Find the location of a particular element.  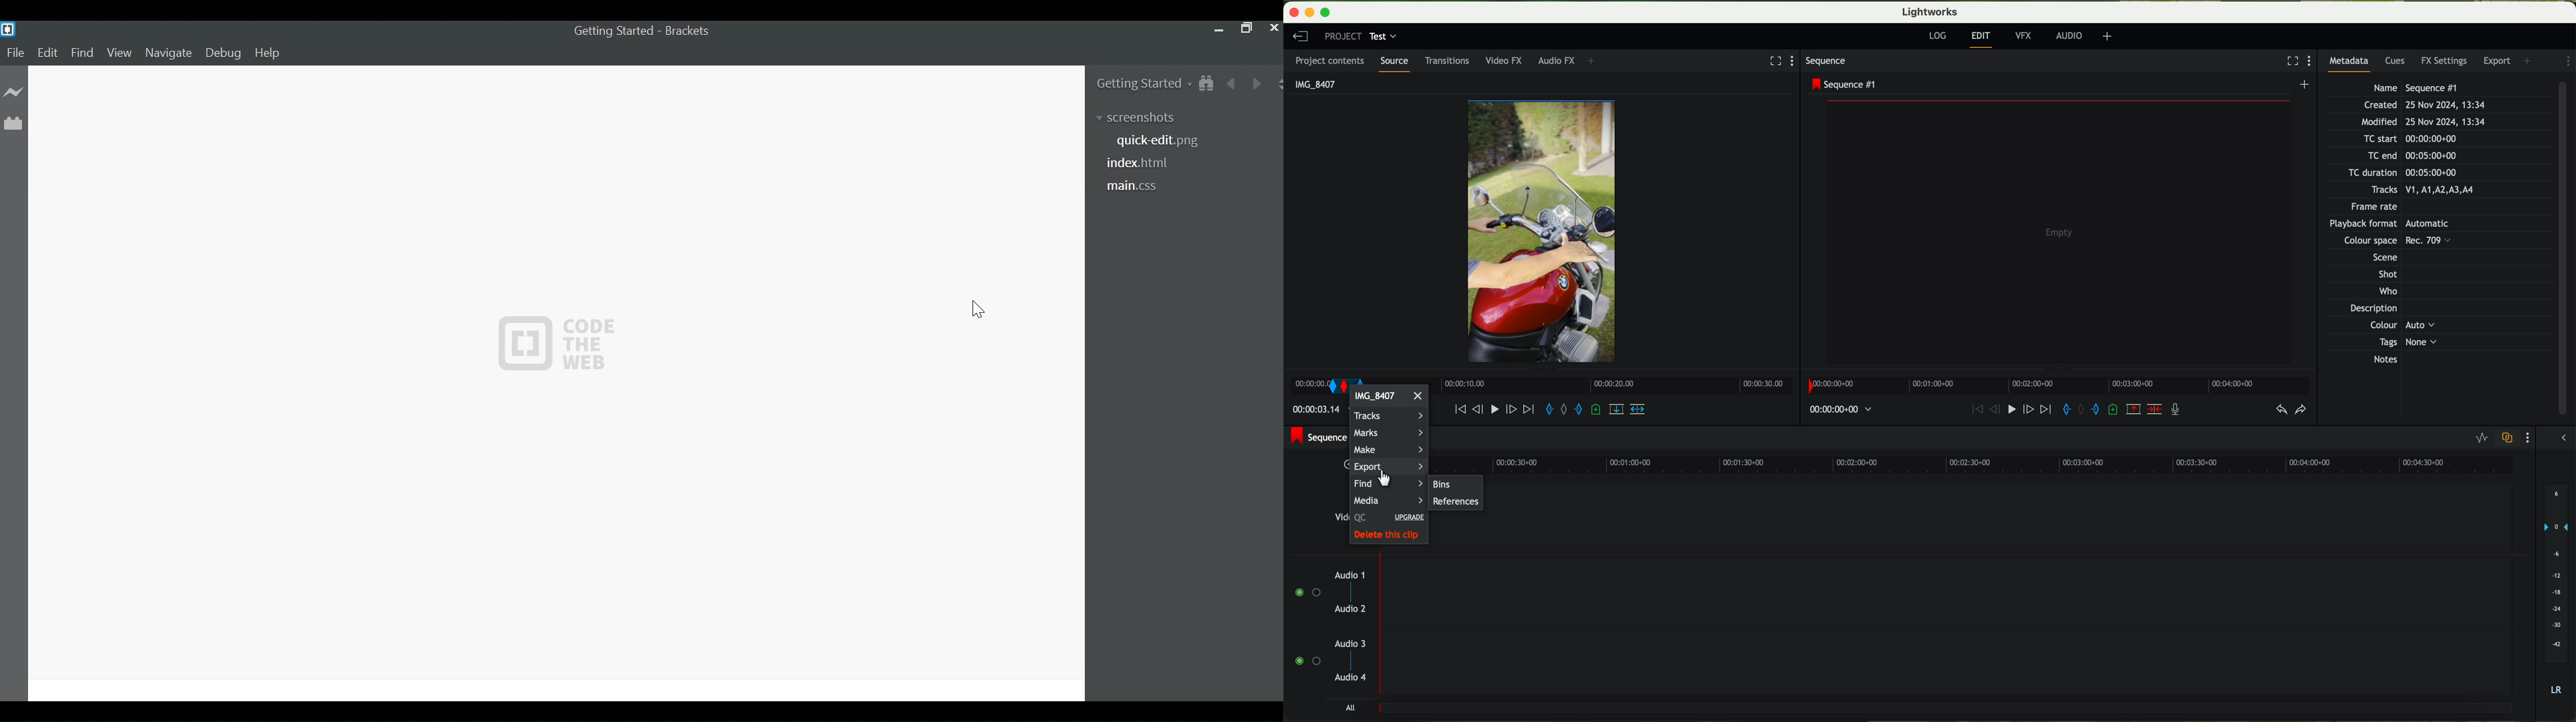

show settings menu is located at coordinates (2530, 438).